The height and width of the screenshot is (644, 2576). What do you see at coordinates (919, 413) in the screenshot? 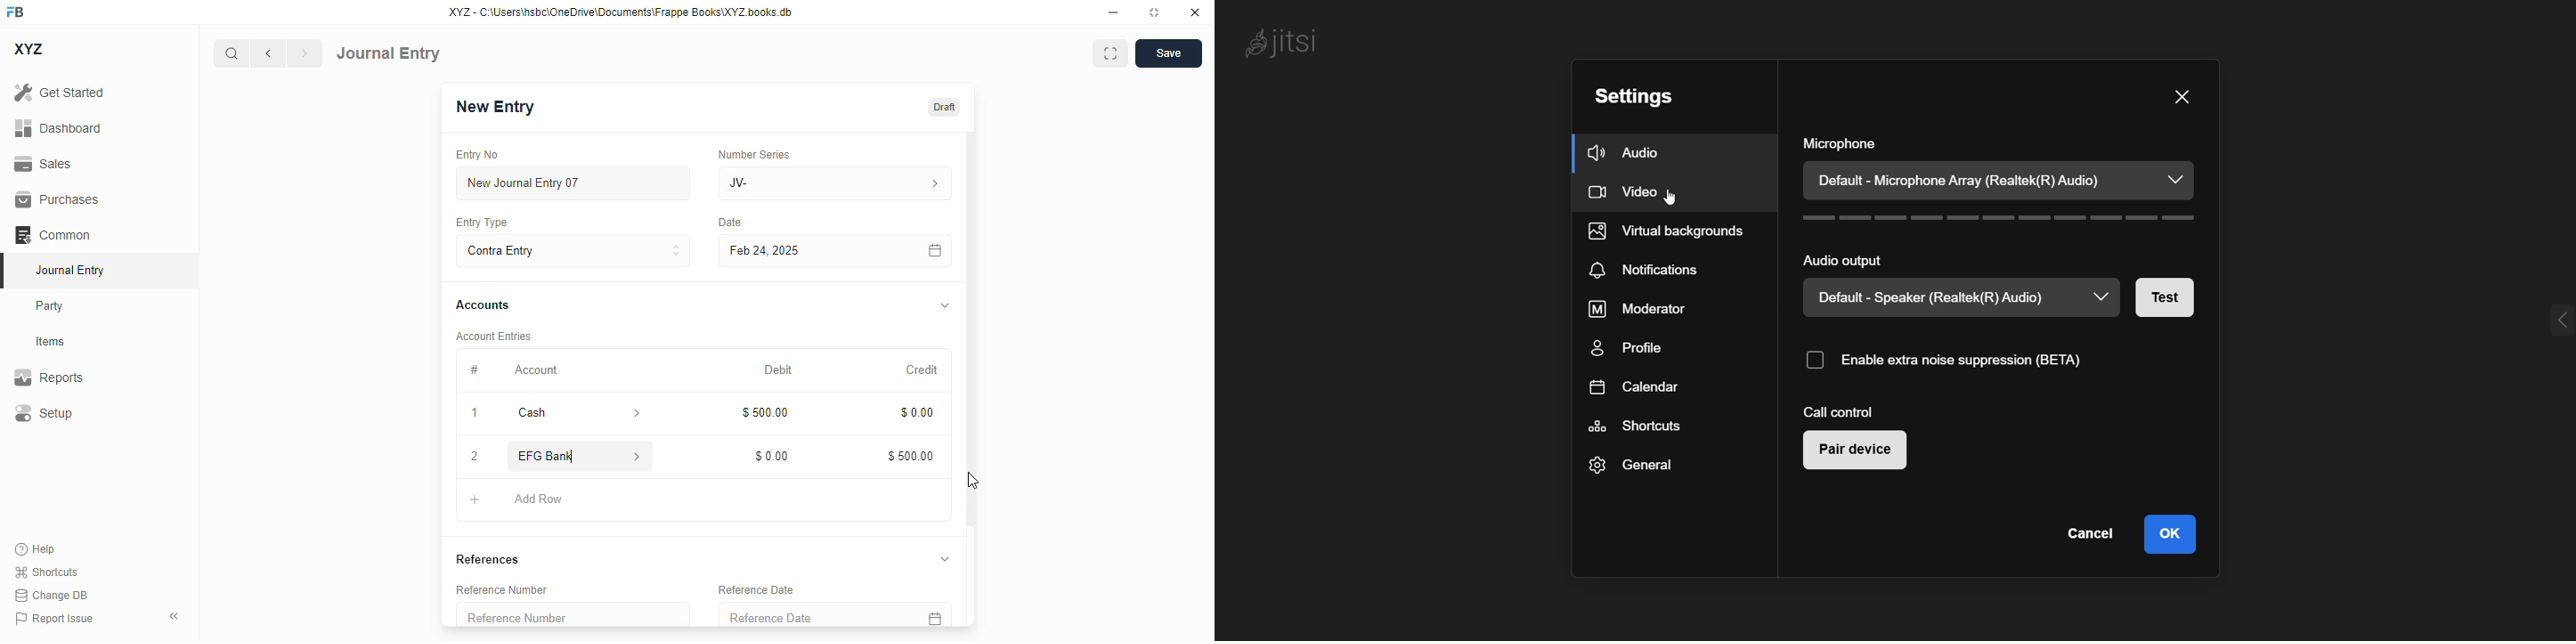
I see `$0.00` at bounding box center [919, 413].